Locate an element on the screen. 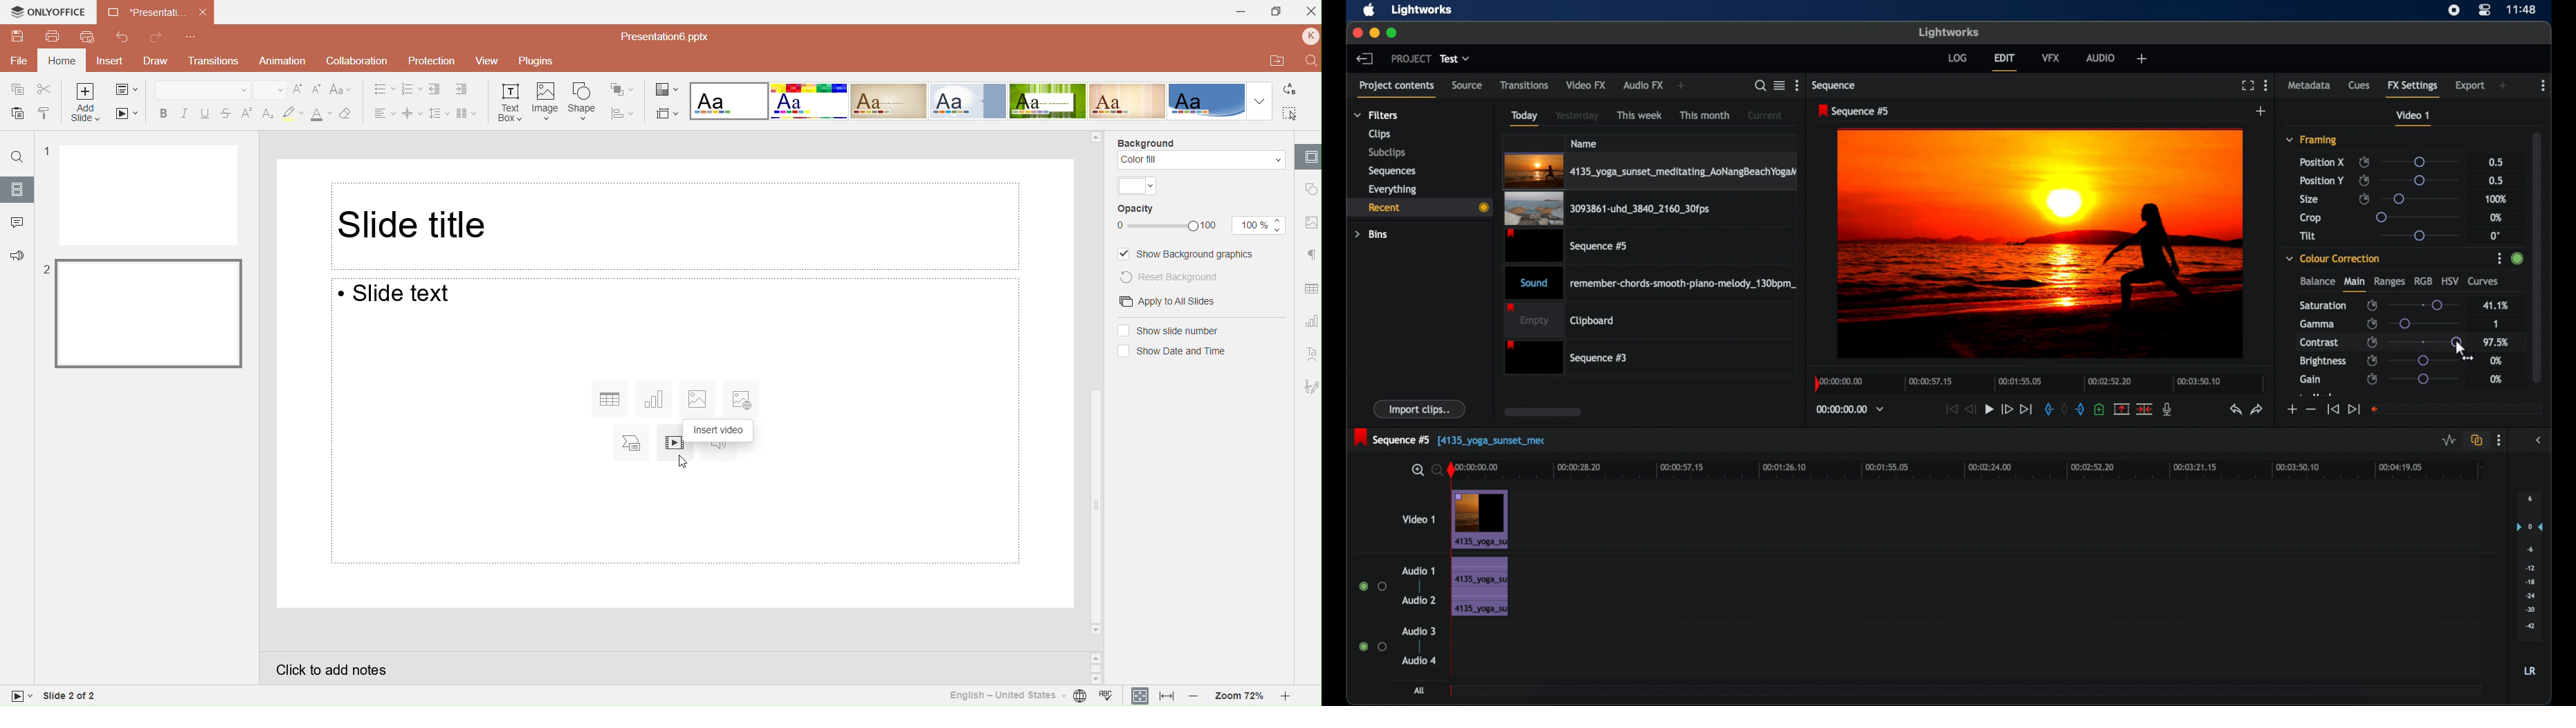 Image resolution: width=2576 pixels, height=728 pixels. Zoom out is located at coordinates (1194, 696).